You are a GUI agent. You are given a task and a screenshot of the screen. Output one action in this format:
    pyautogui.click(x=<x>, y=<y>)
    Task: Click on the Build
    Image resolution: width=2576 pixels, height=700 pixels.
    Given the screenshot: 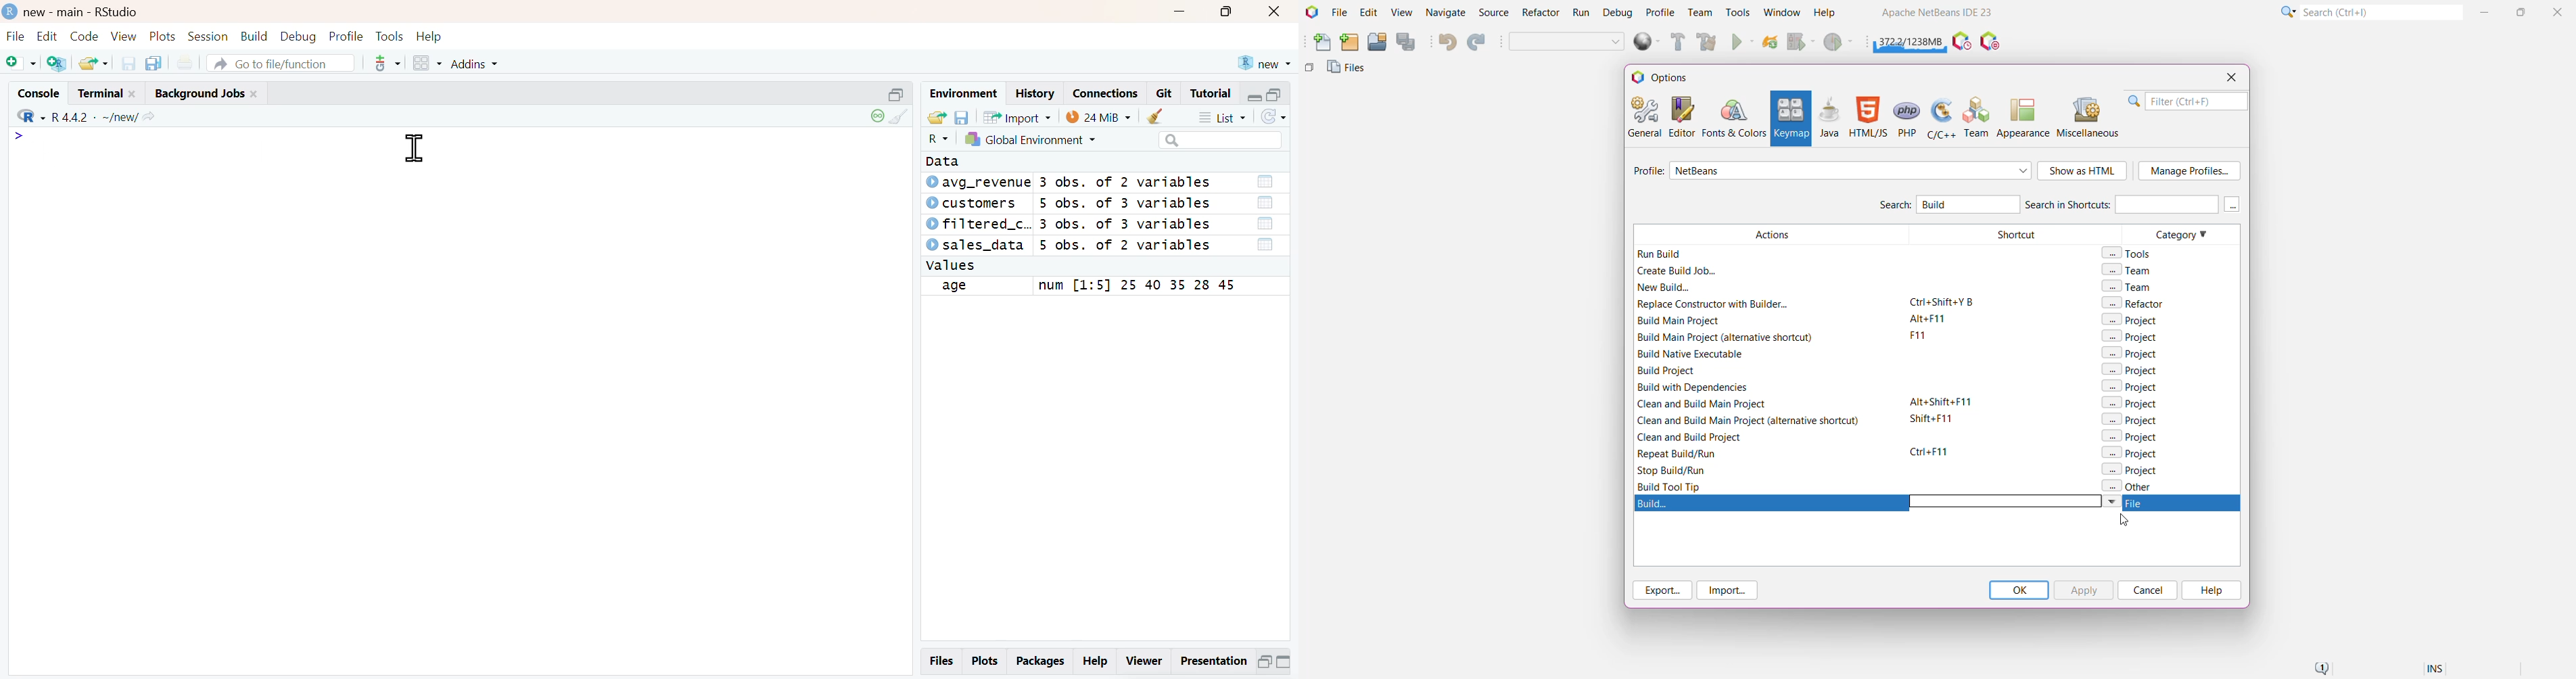 What is the action you would take?
    pyautogui.click(x=256, y=37)
    